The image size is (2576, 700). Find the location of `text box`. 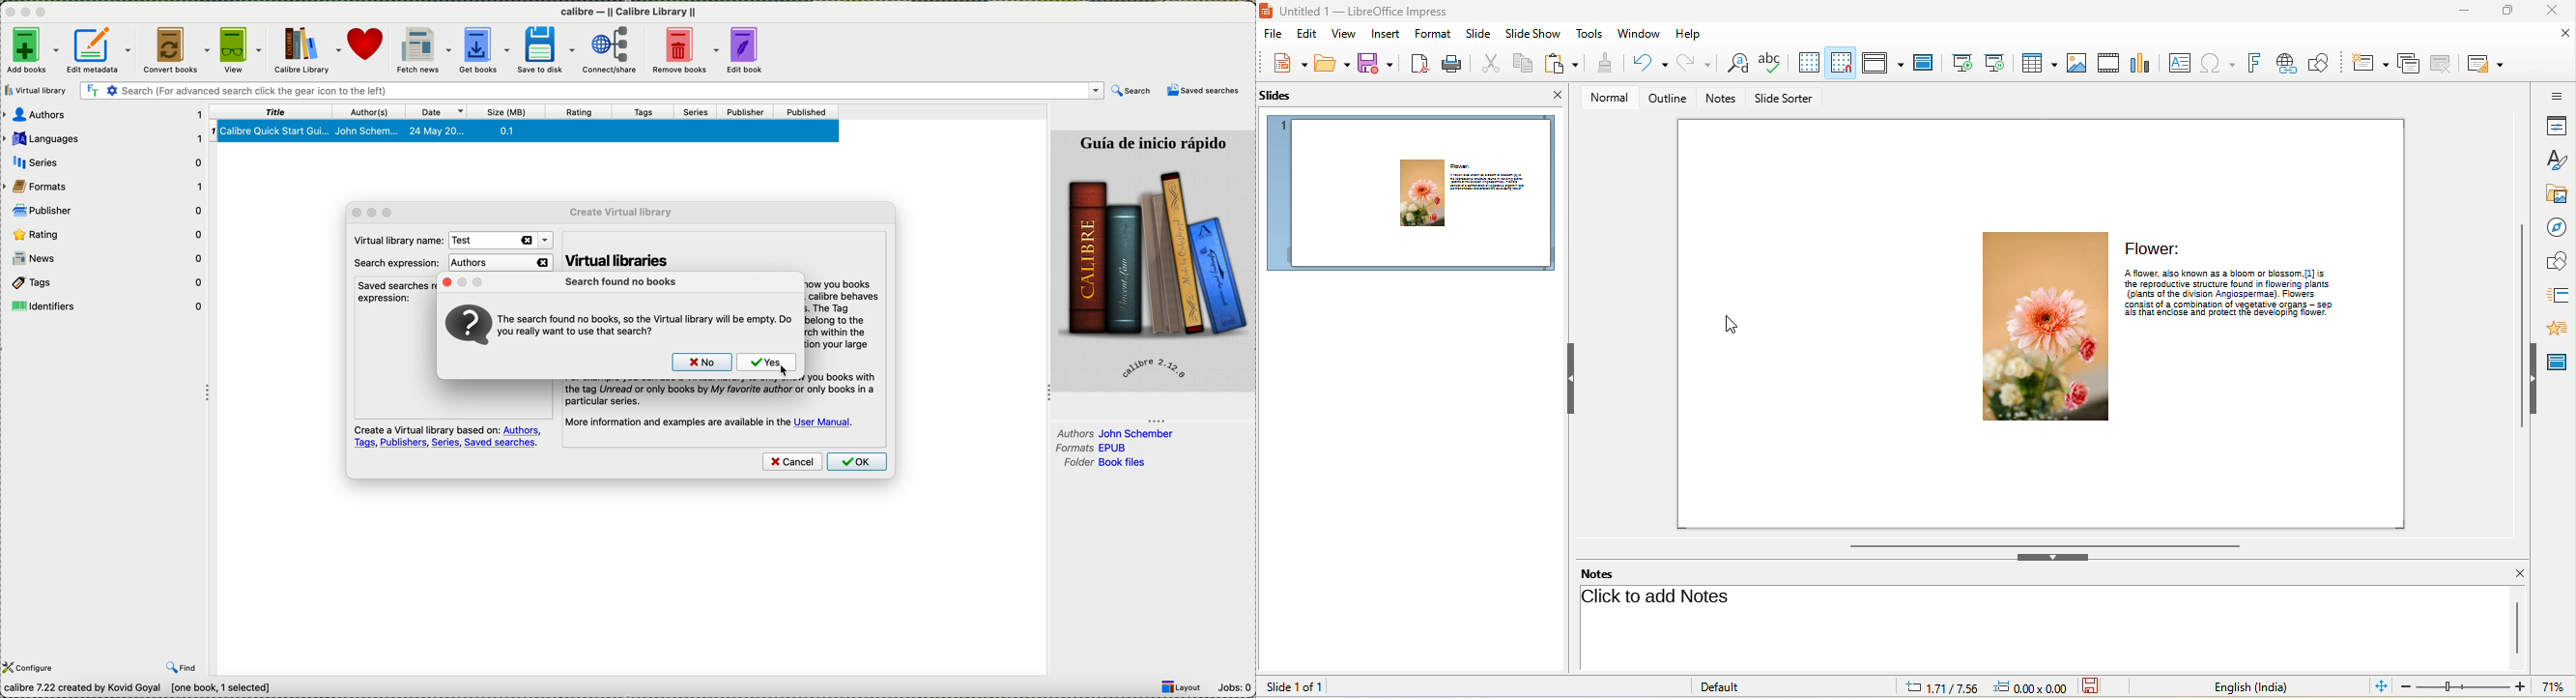

text box is located at coordinates (2181, 62).